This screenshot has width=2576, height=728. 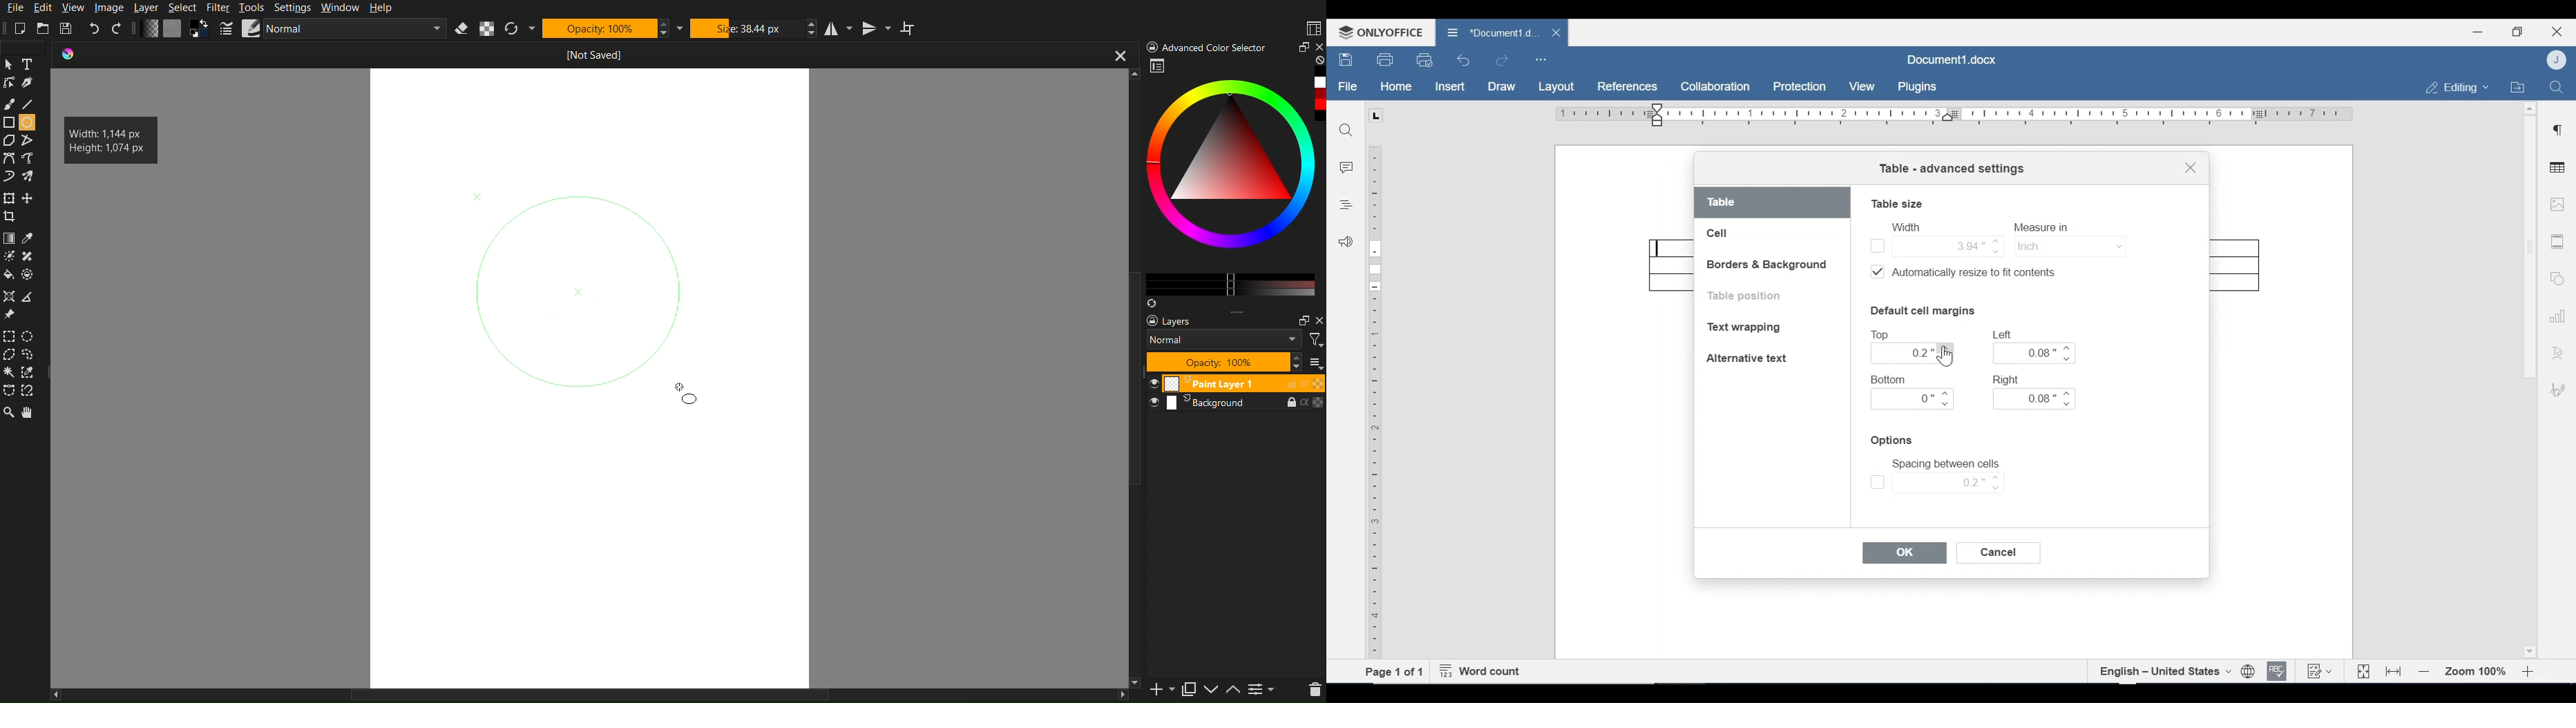 I want to click on Zoom , so click(x=9, y=413).